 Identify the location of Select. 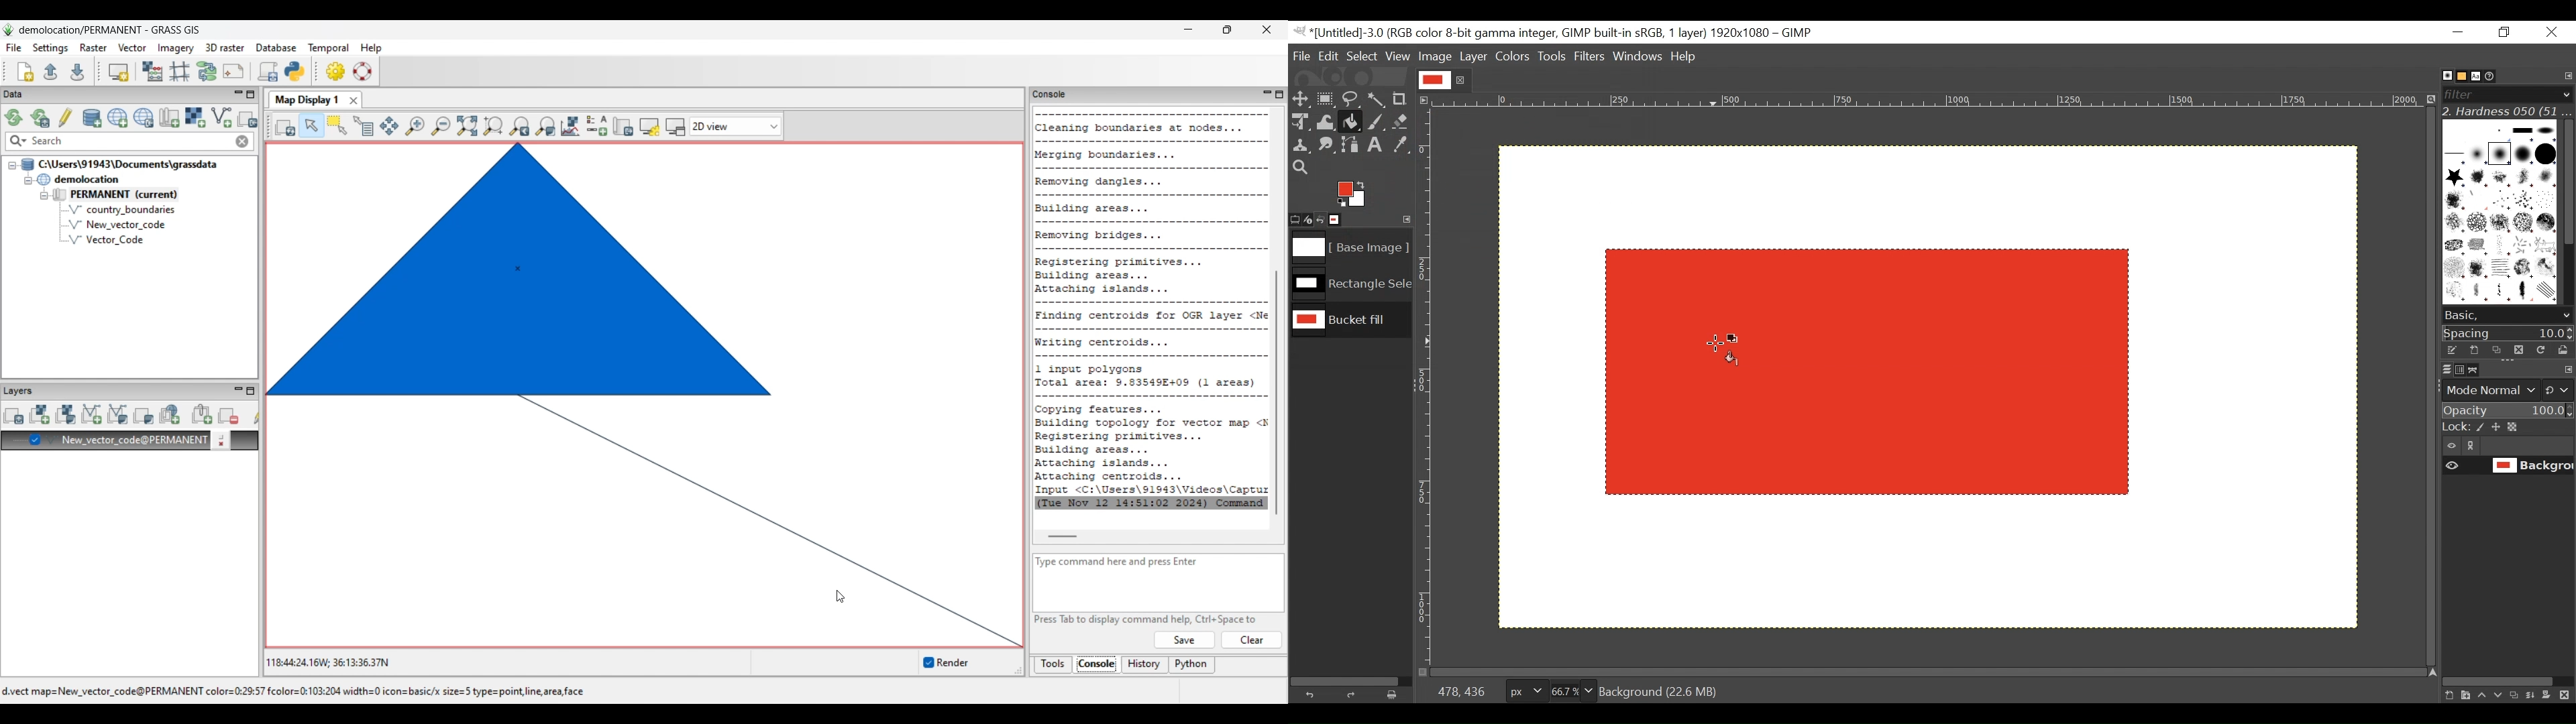
(1362, 56).